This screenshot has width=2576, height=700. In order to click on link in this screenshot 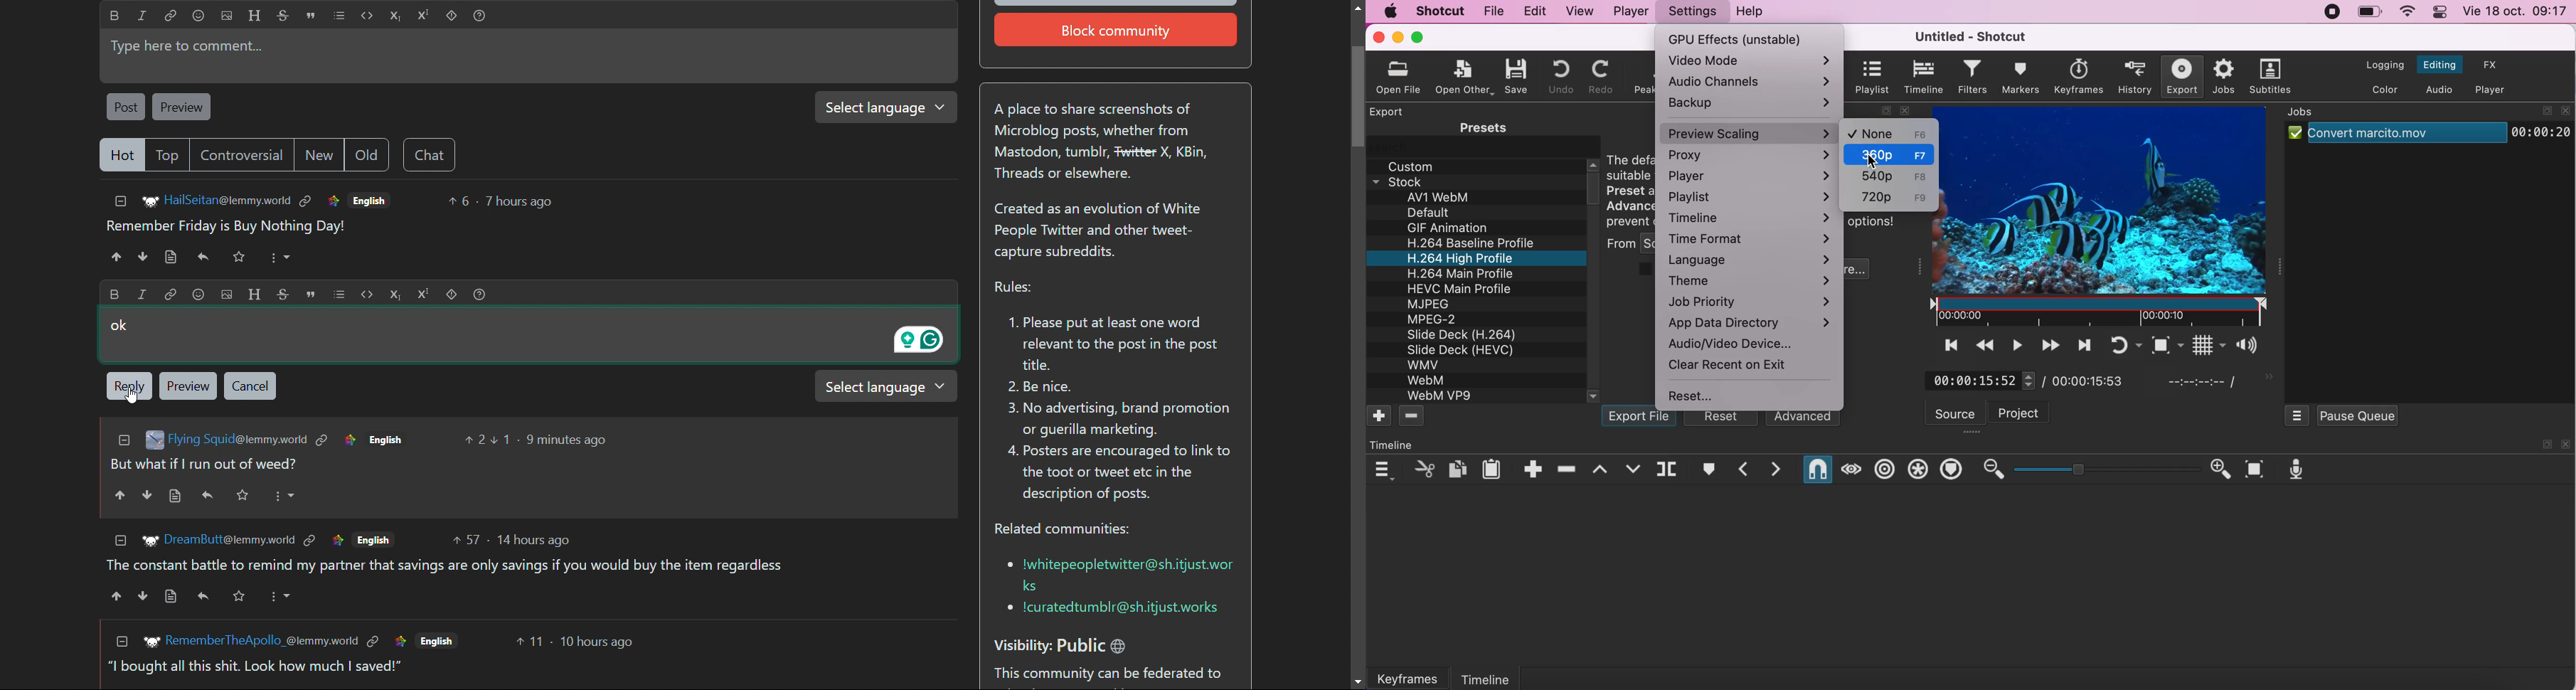, I will do `click(170, 292)`.